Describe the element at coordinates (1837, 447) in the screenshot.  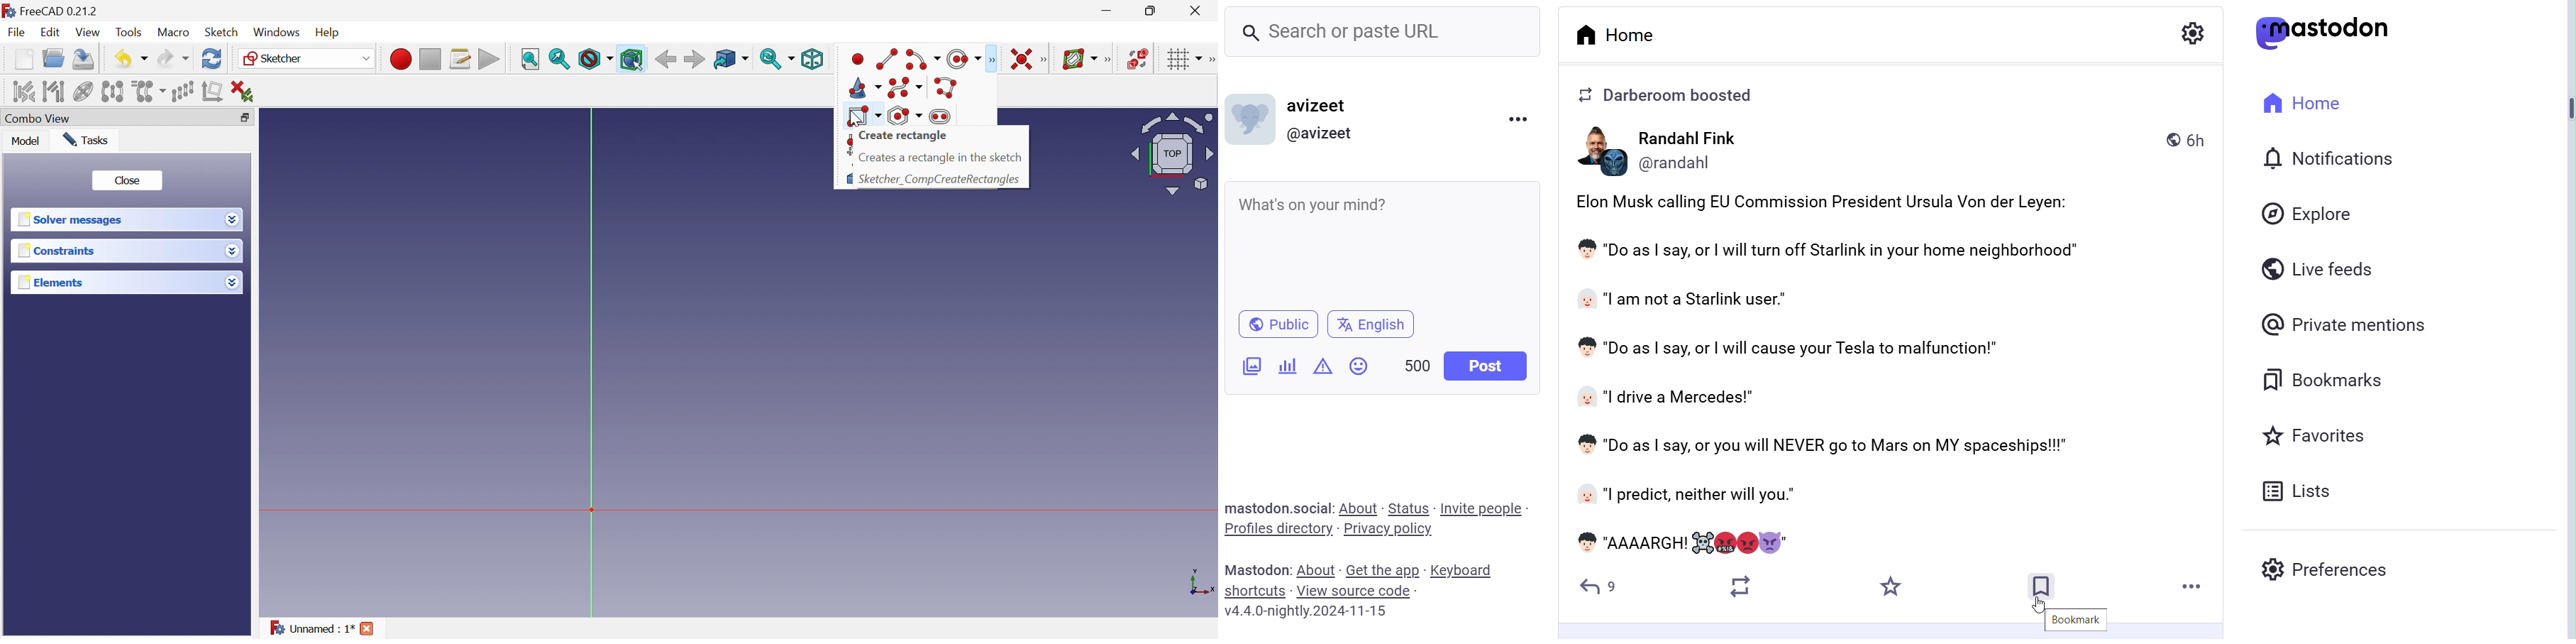
I see `* "Do as | say, or you will NEVER go to Mars on MY spaceships!!!"` at that location.